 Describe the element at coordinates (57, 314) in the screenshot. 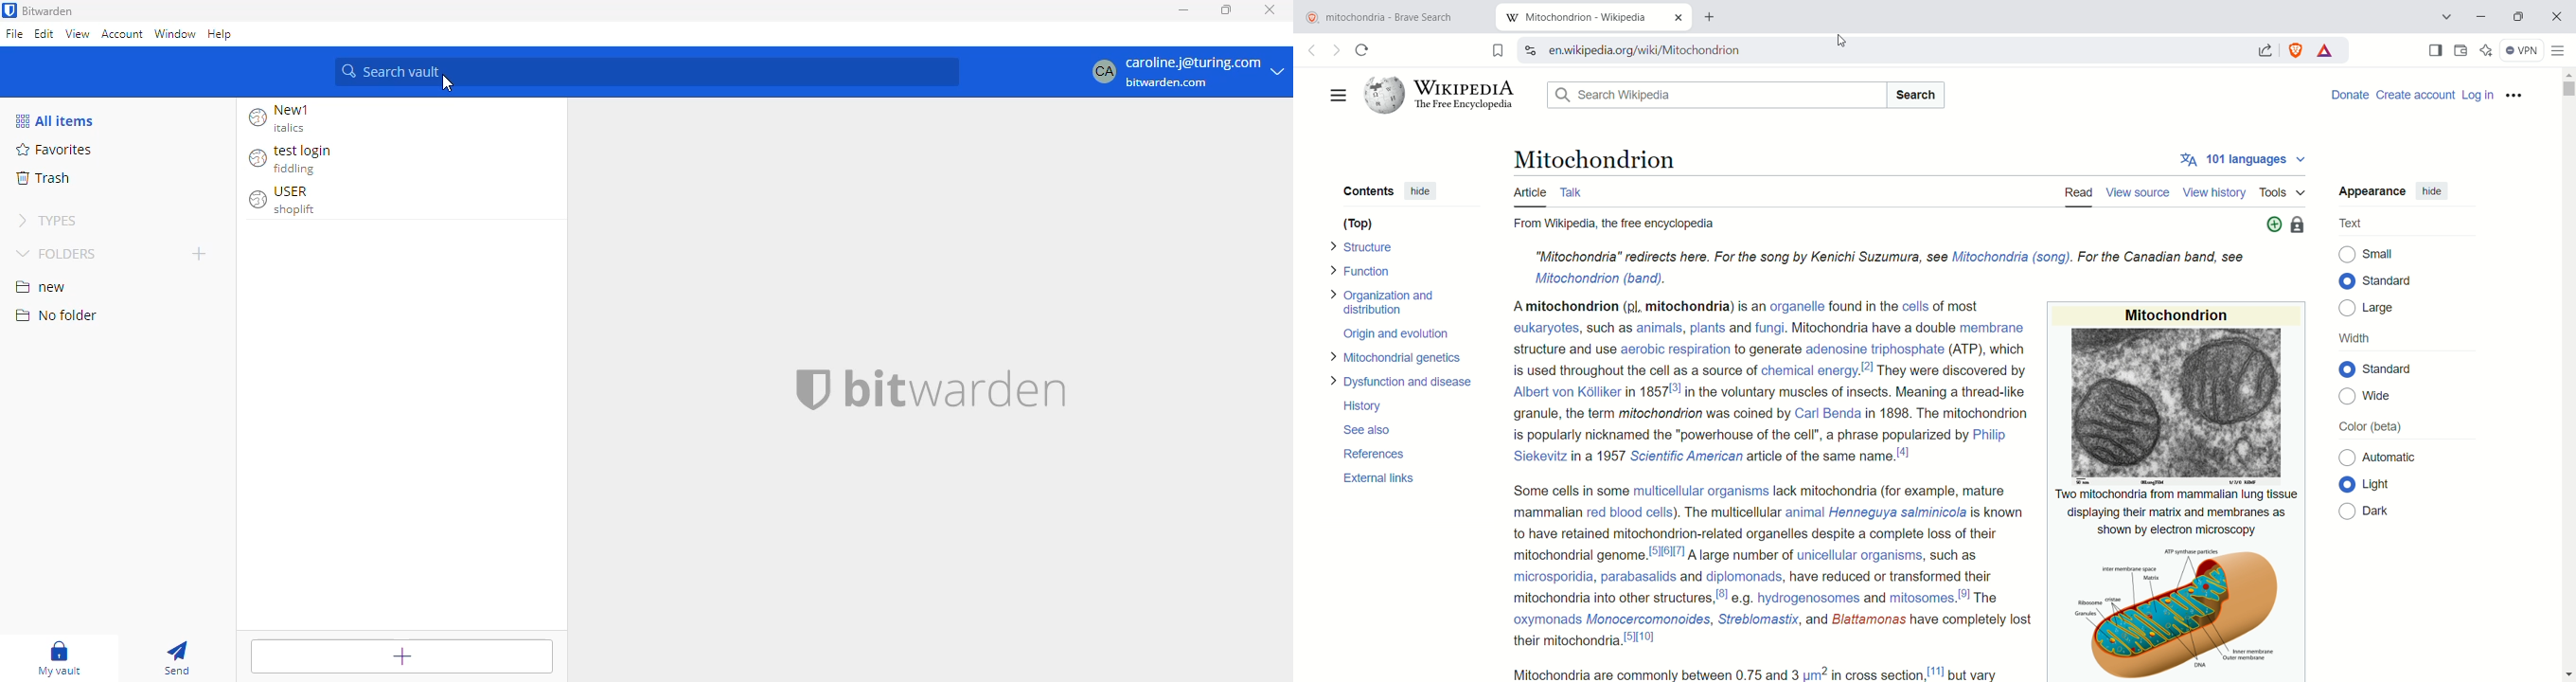

I see `no folder` at that location.